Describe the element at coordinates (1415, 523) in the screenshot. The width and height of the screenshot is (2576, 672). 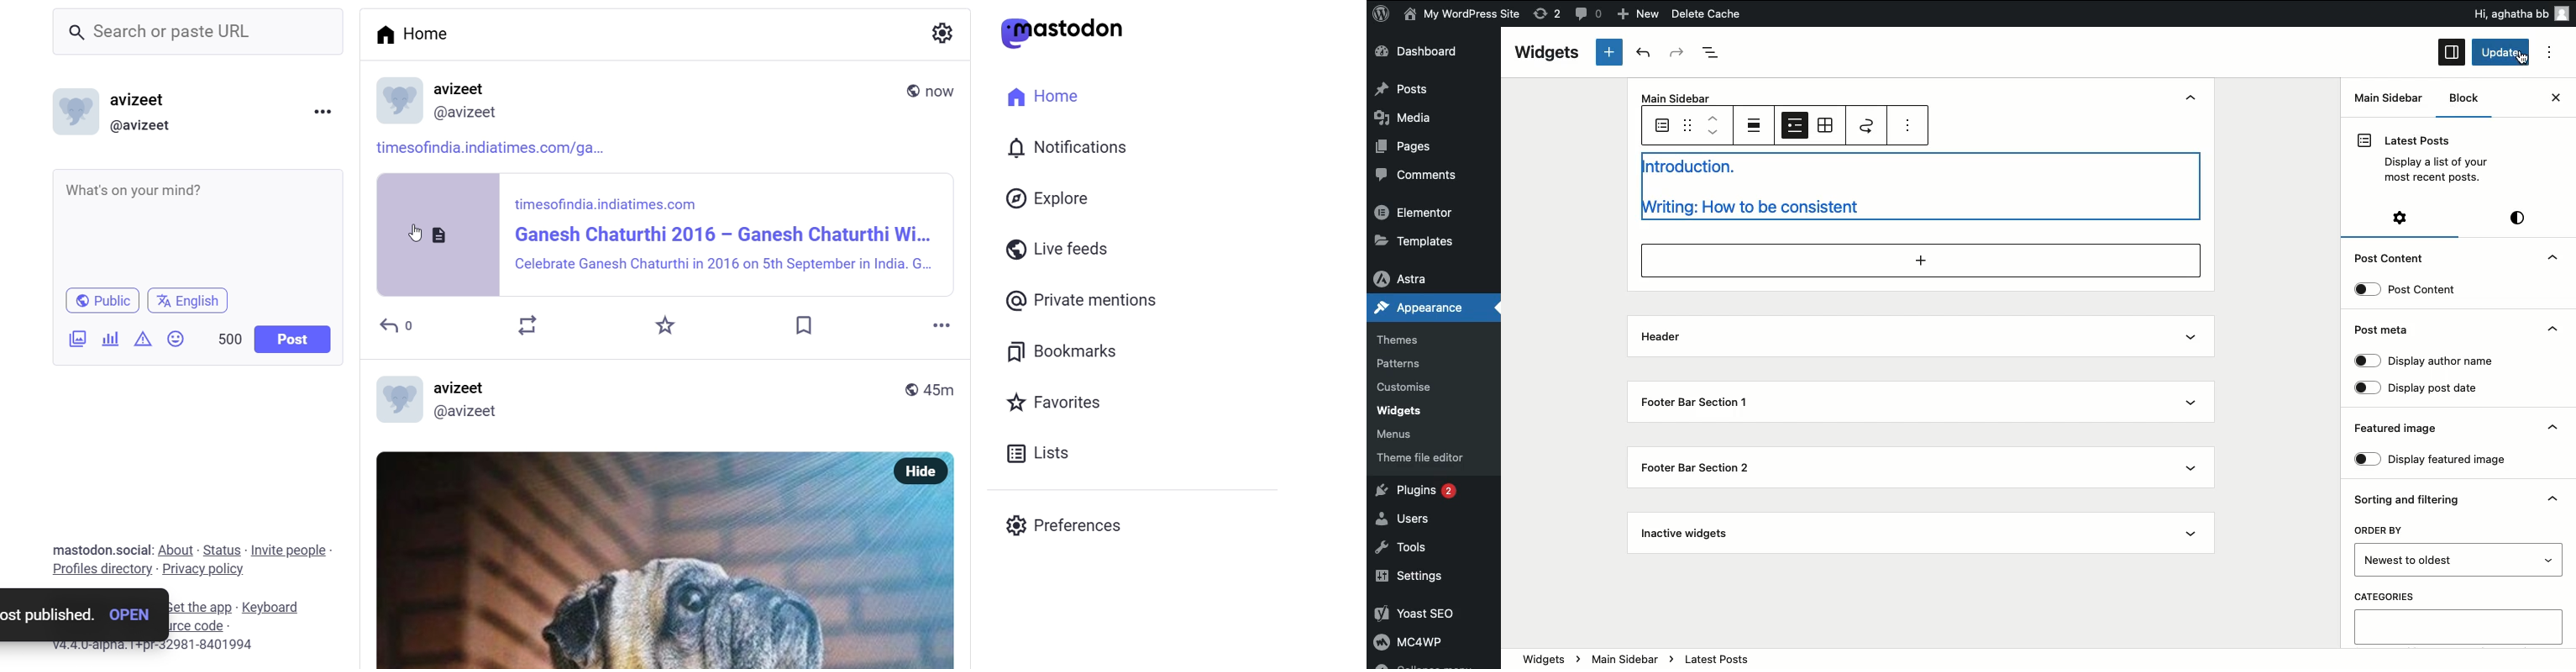
I see `Users` at that location.